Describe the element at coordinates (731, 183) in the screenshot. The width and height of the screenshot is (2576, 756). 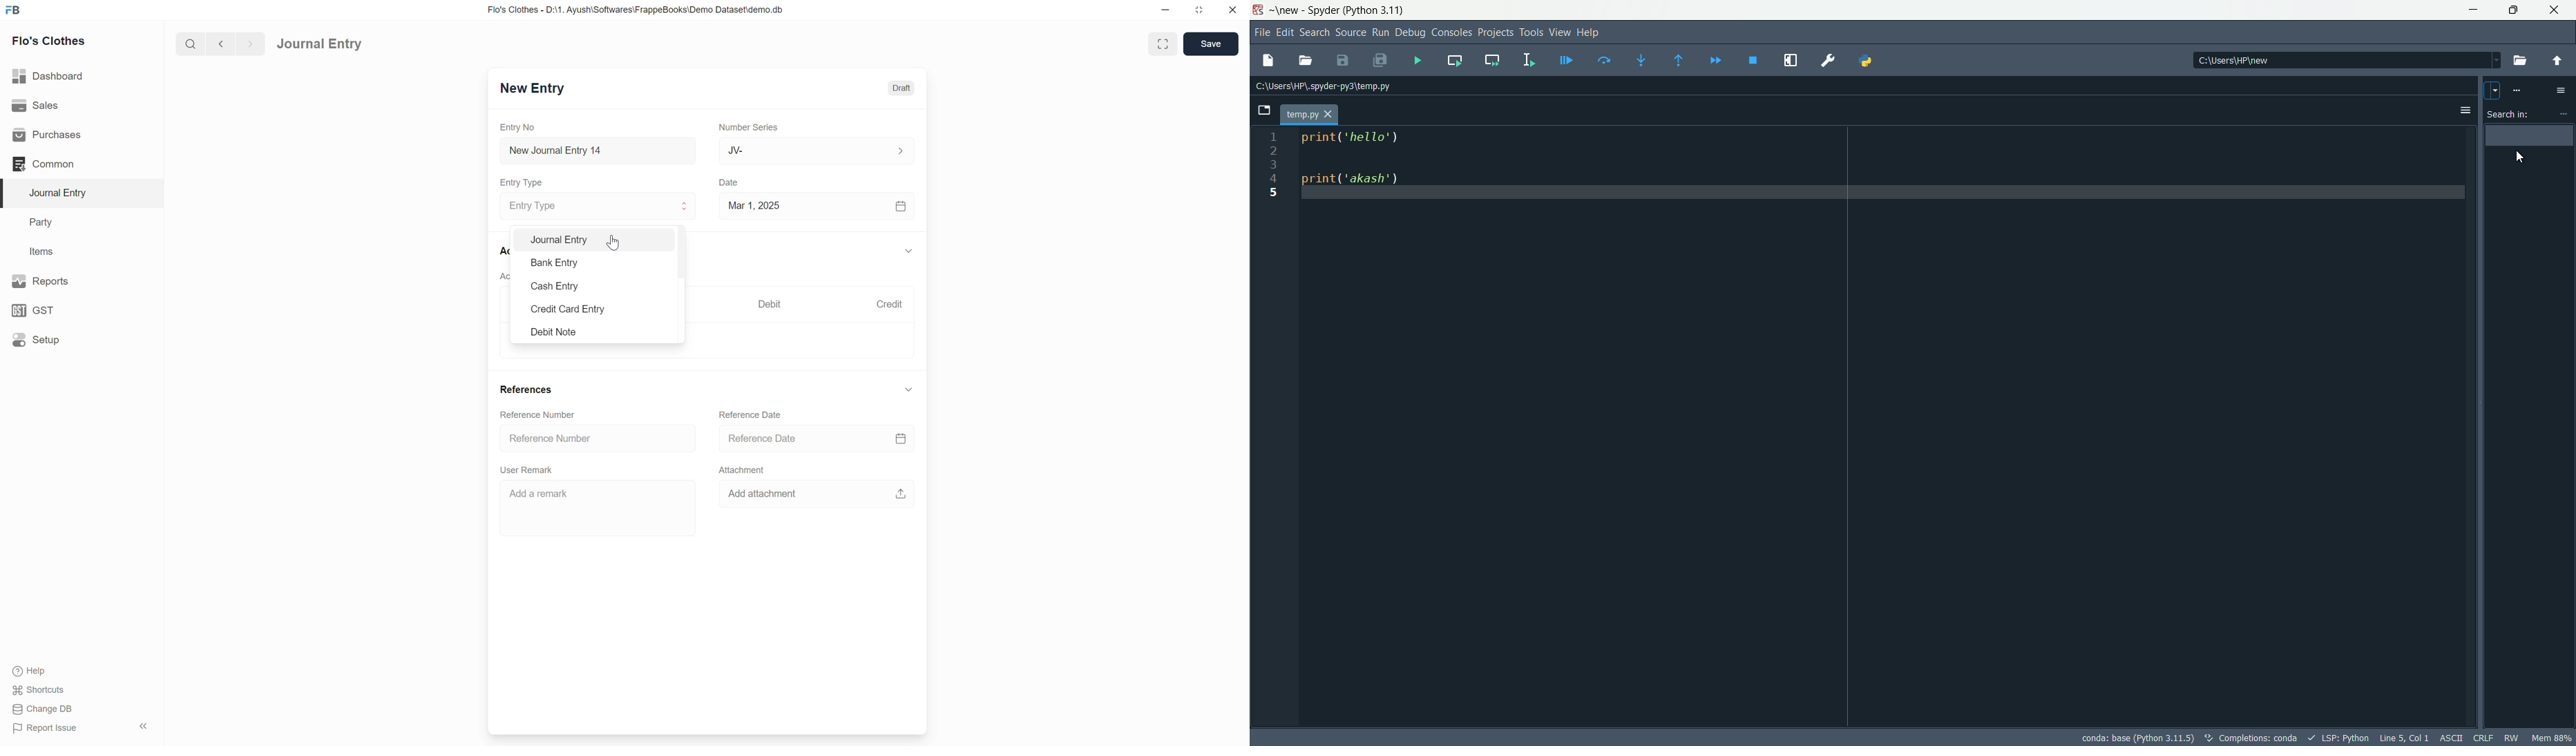
I see `Date` at that location.